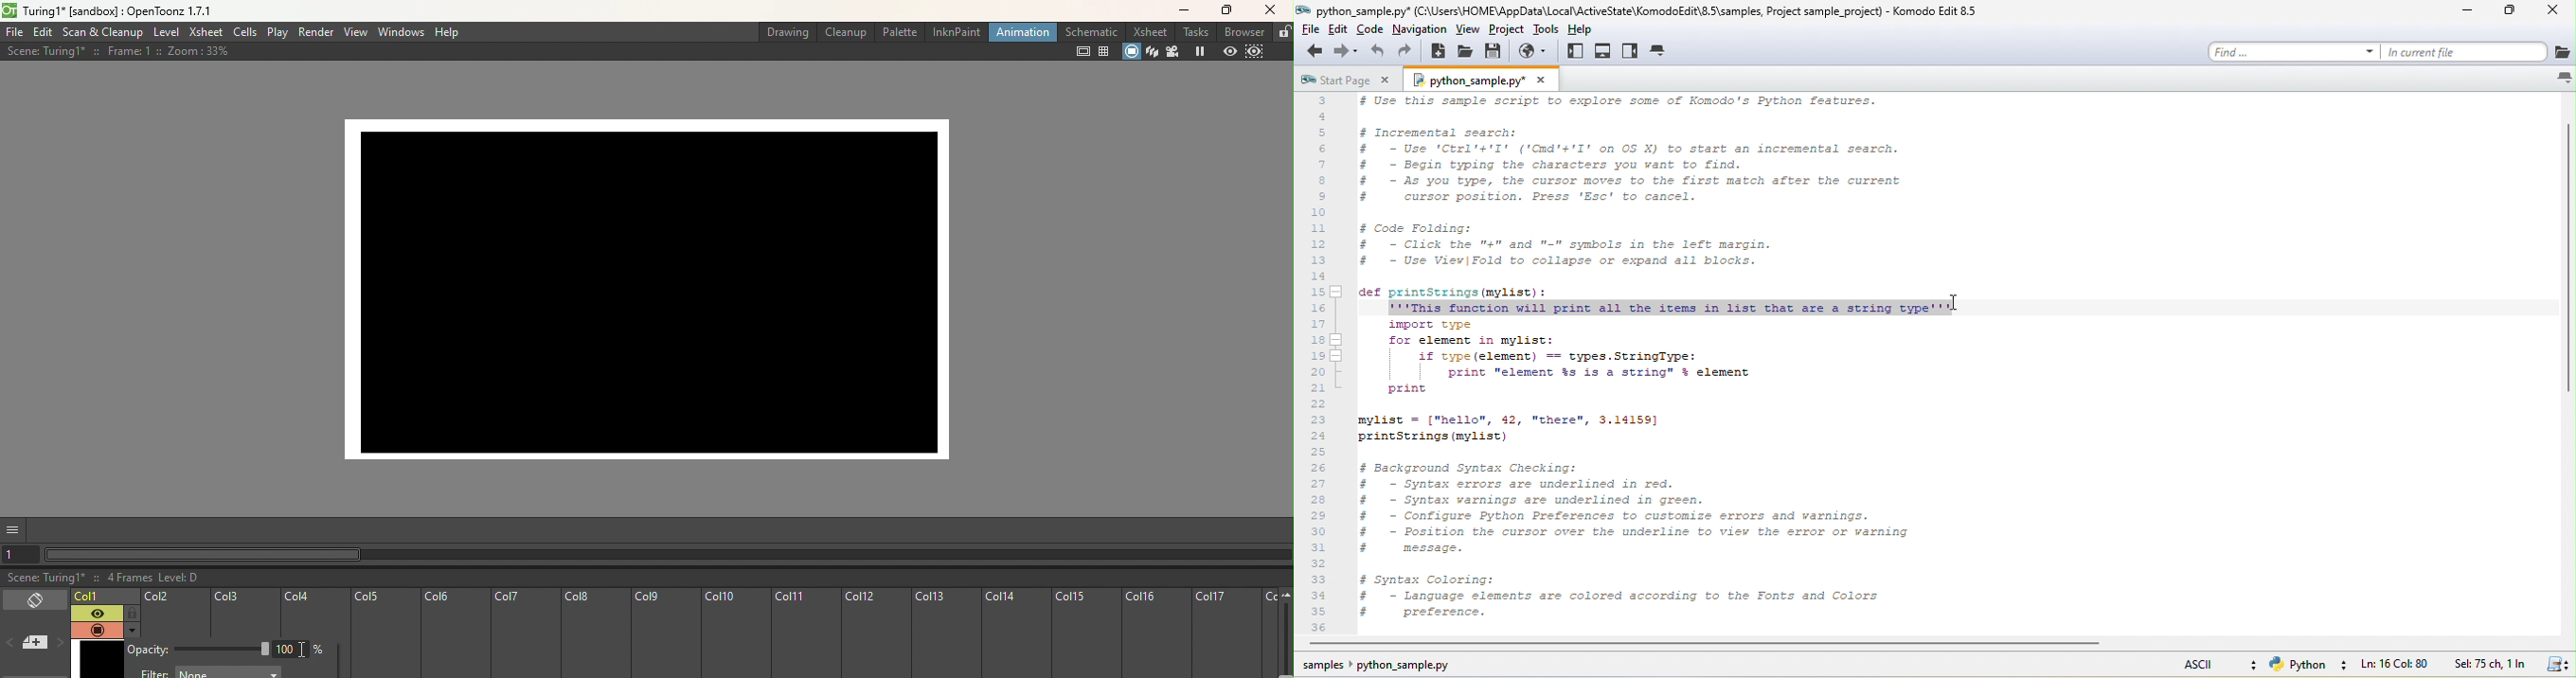  I want to click on Previous memo, so click(11, 645).